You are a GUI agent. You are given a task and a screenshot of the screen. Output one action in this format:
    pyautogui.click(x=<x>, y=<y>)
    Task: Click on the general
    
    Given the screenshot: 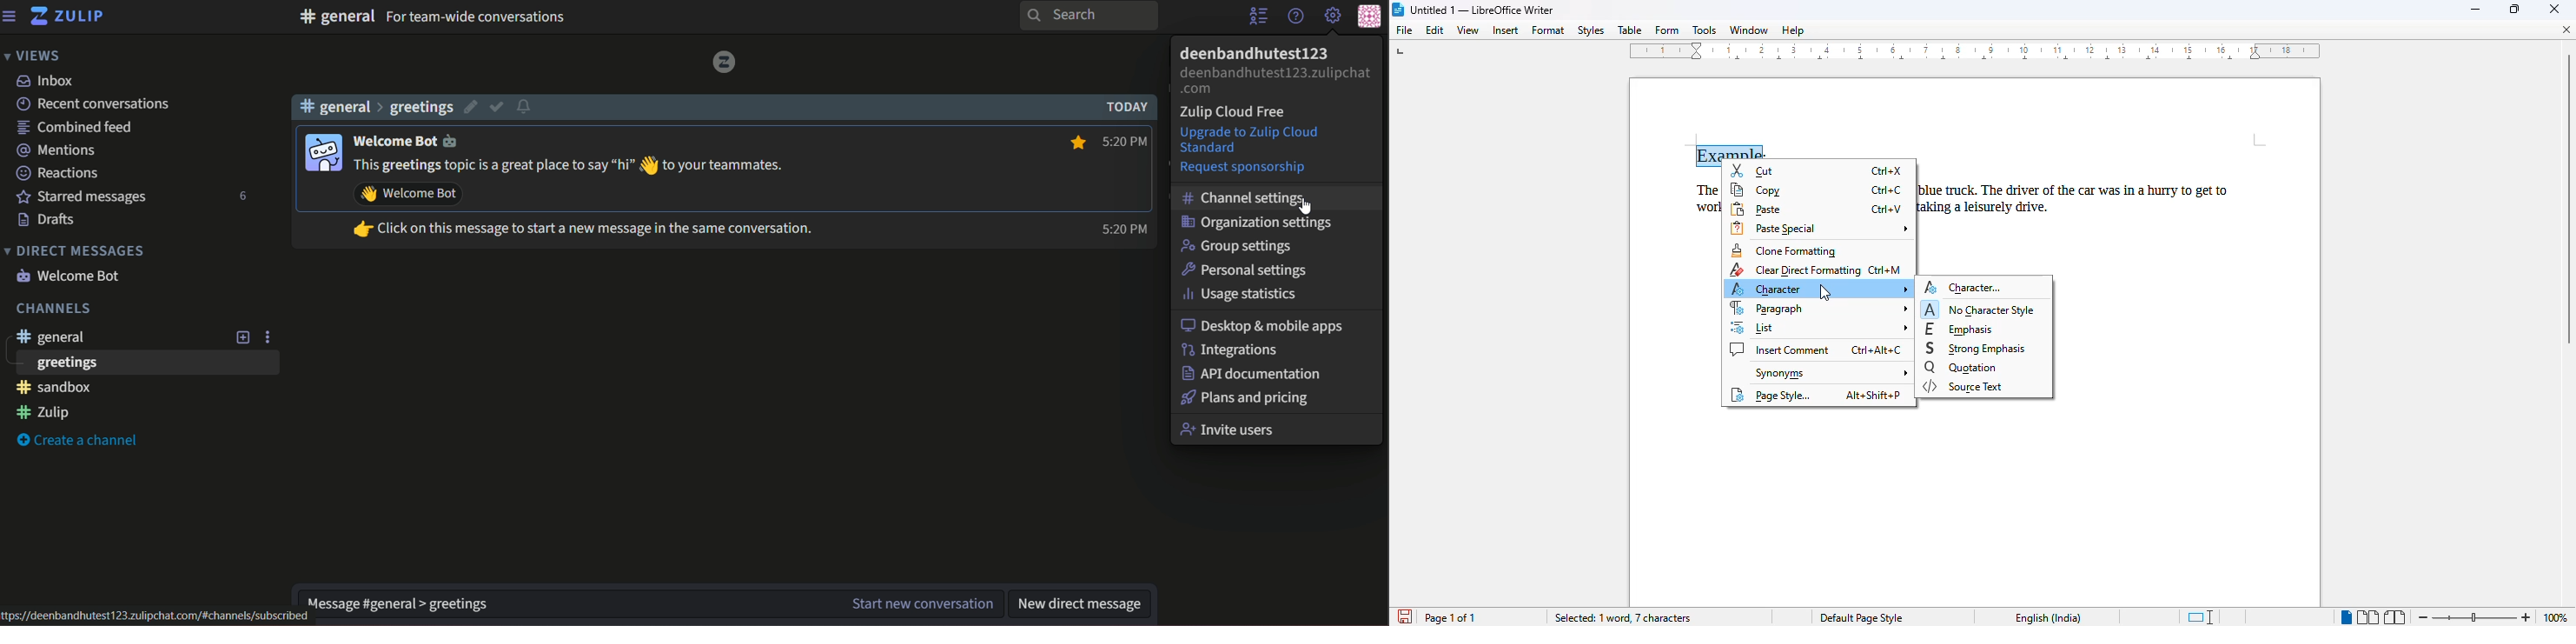 What is the action you would take?
    pyautogui.click(x=336, y=16)
    